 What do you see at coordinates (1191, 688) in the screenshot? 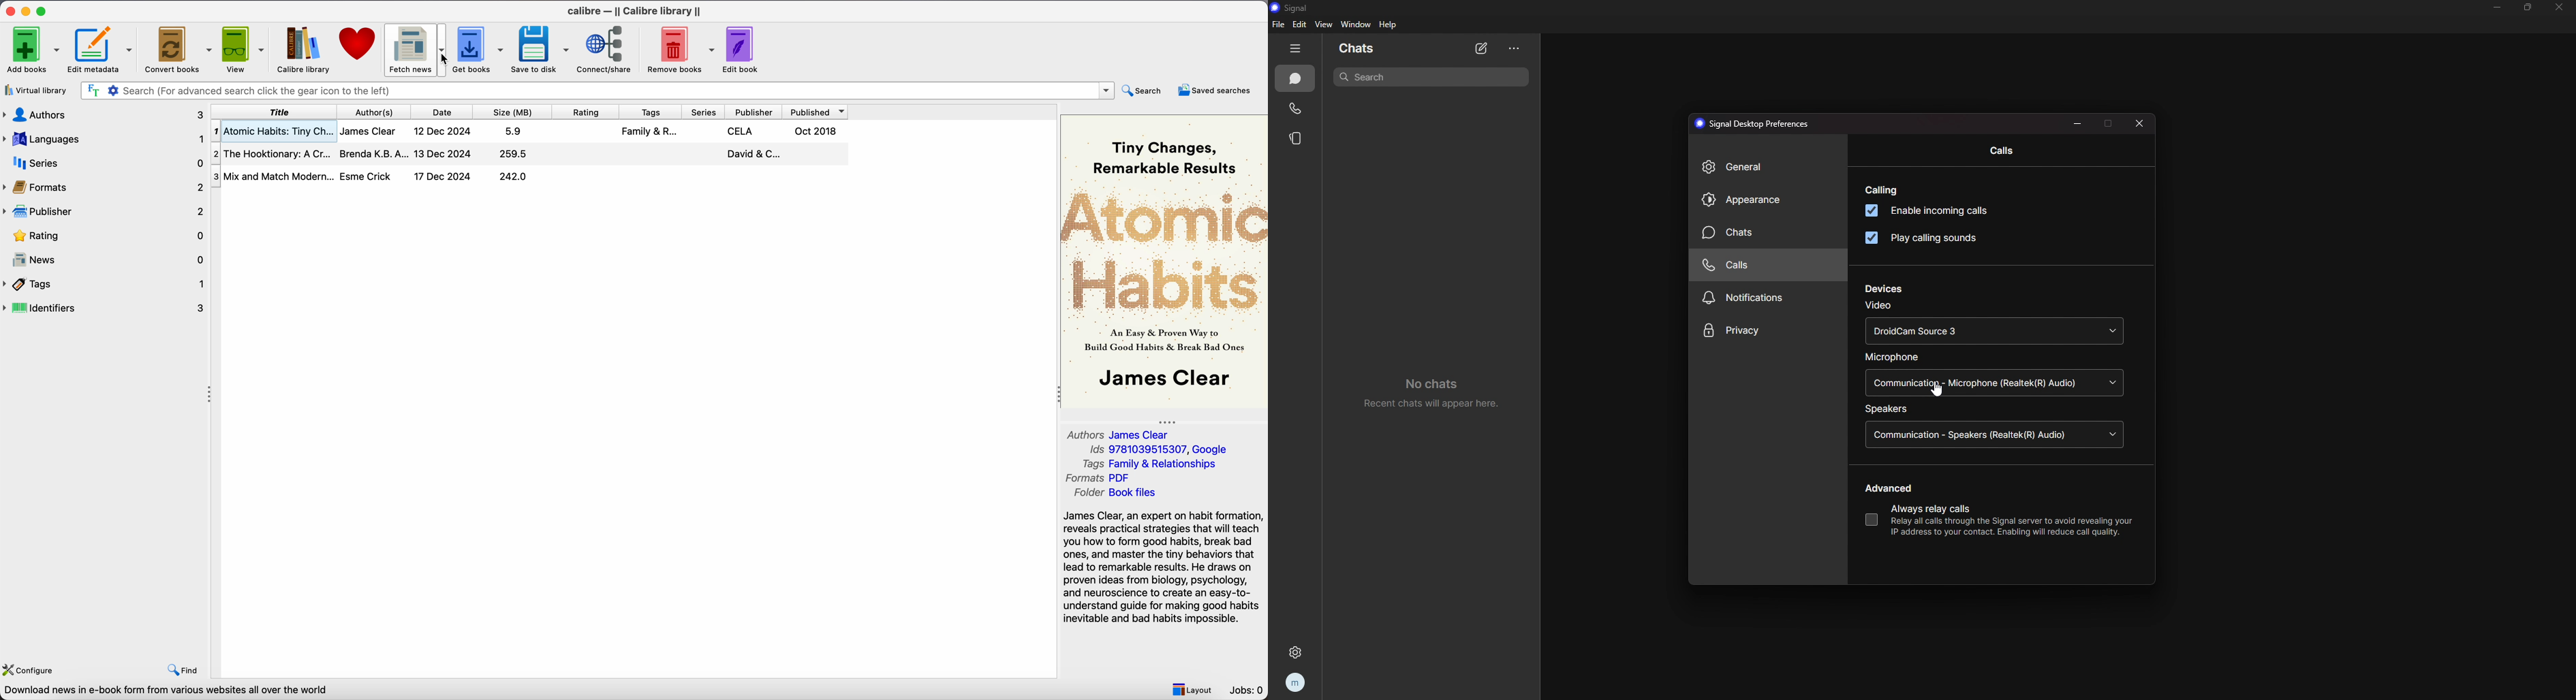
I see `layout` at bounding box center [1191, 688].